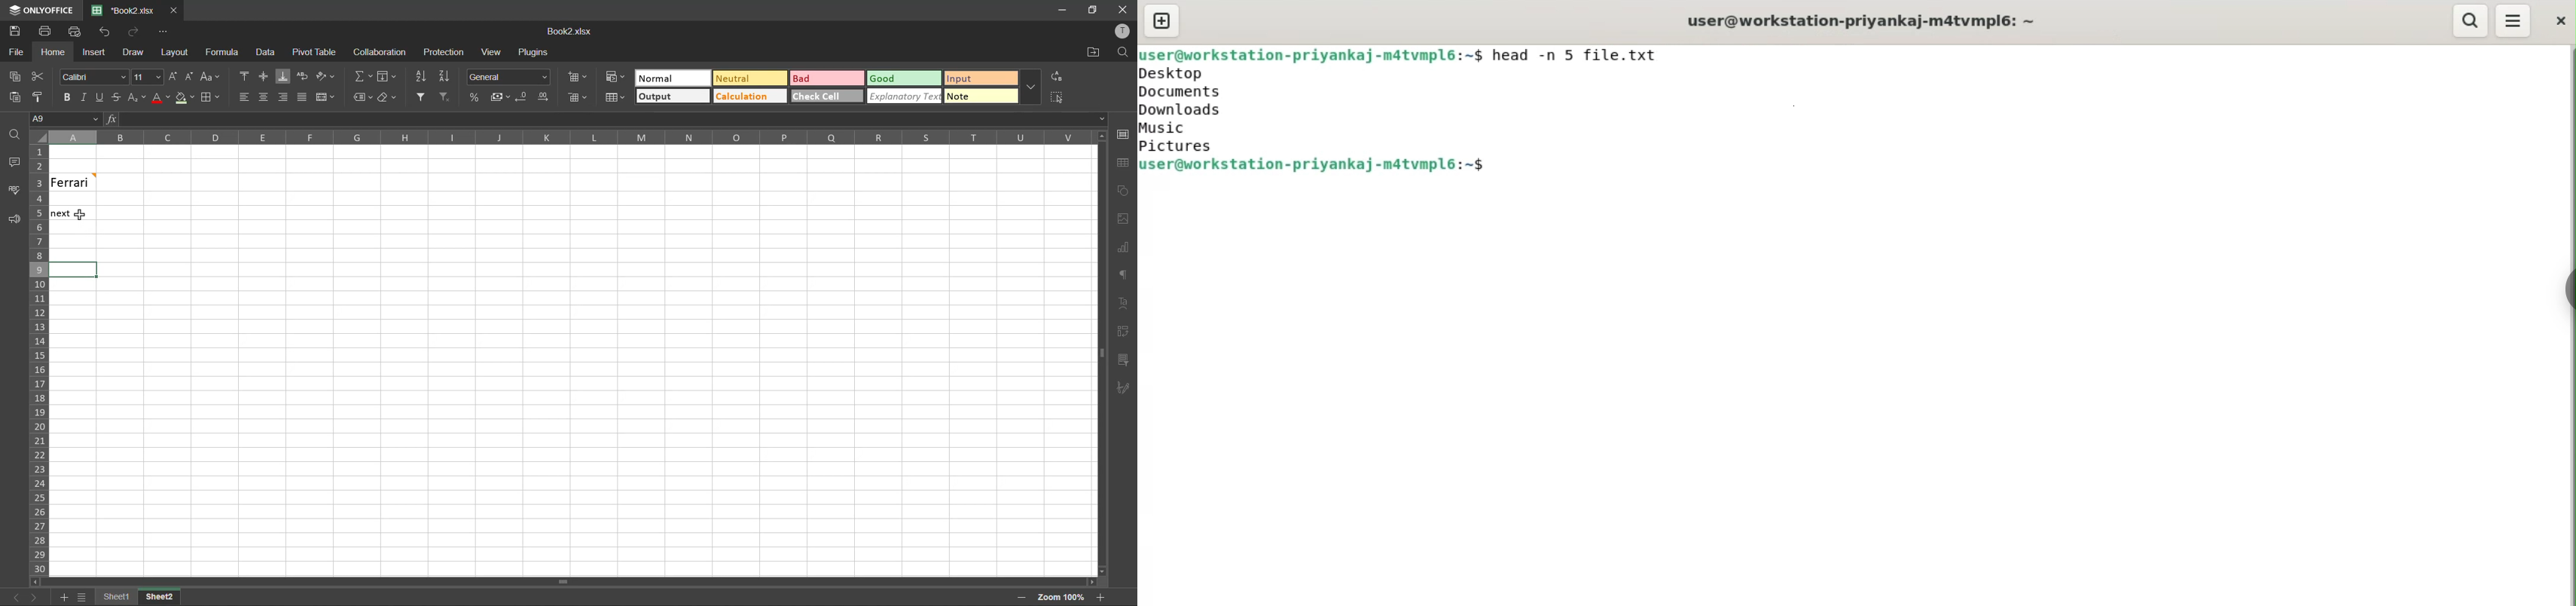  I want to click on explanatory text, so click(903, 97).